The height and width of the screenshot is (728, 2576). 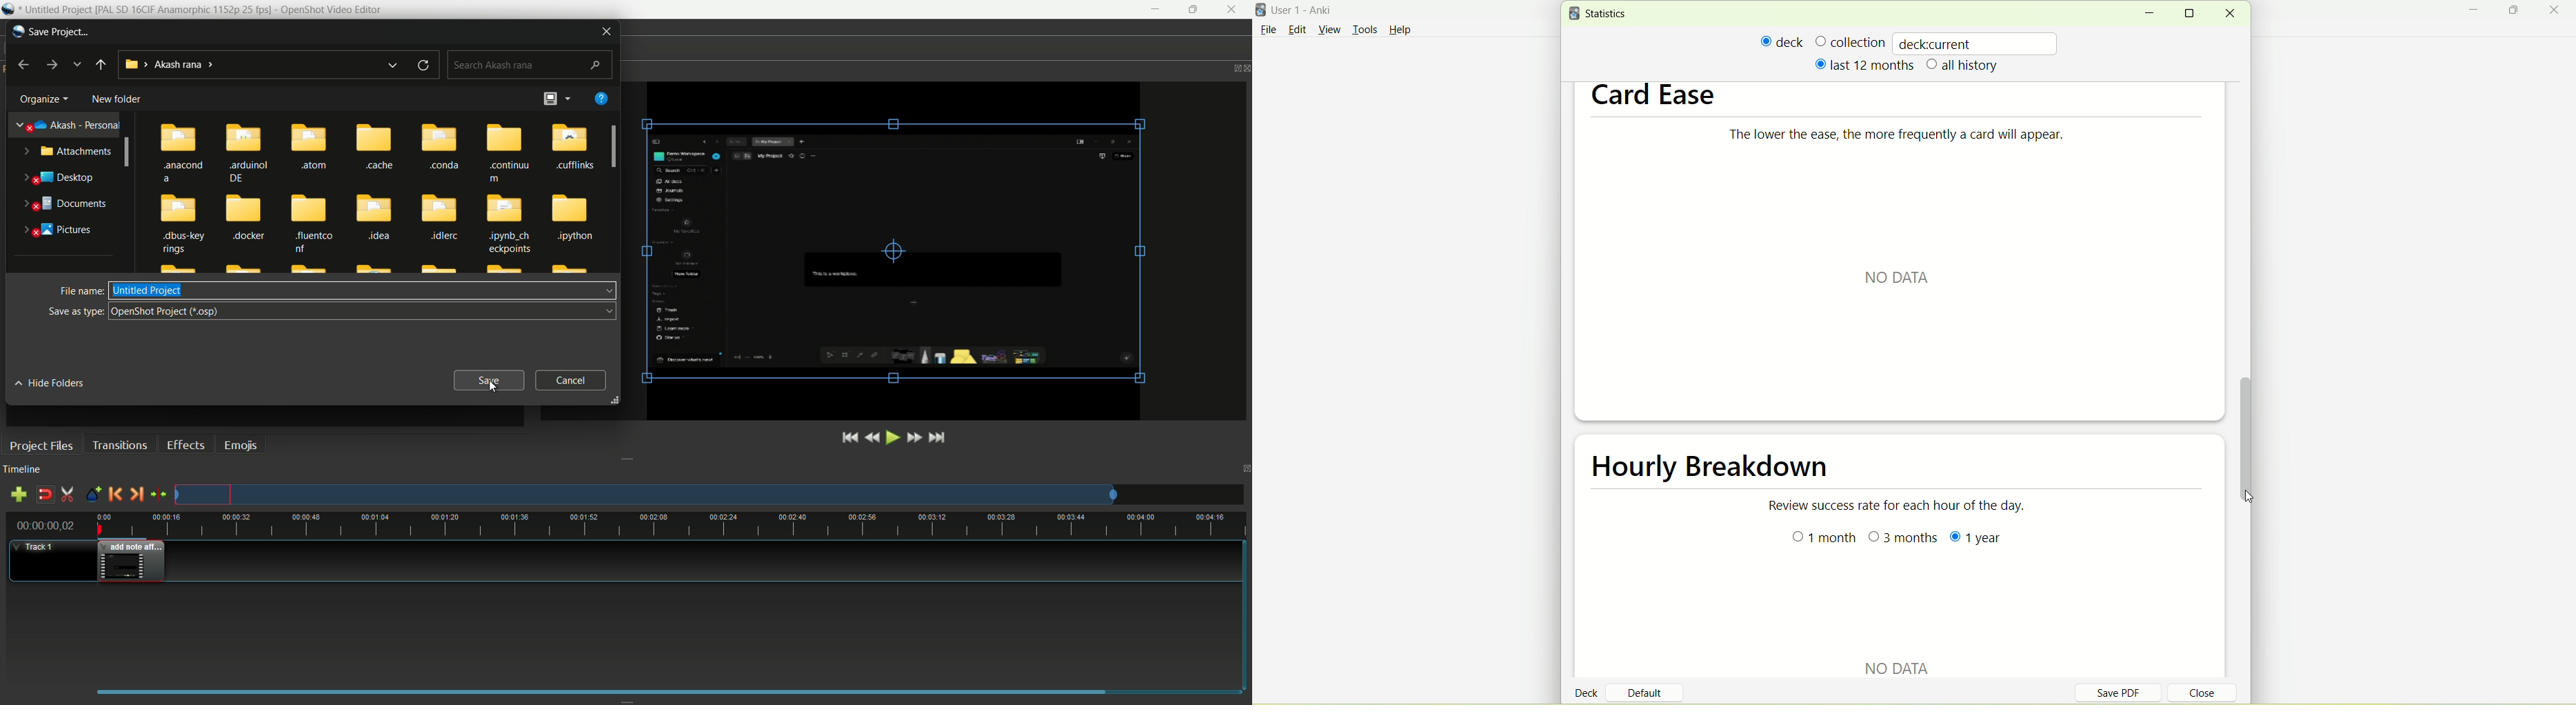 What do you see at coordinates (2263, 499) in the screenshot?
I see `cursor` at bounding box center [2263, 499].